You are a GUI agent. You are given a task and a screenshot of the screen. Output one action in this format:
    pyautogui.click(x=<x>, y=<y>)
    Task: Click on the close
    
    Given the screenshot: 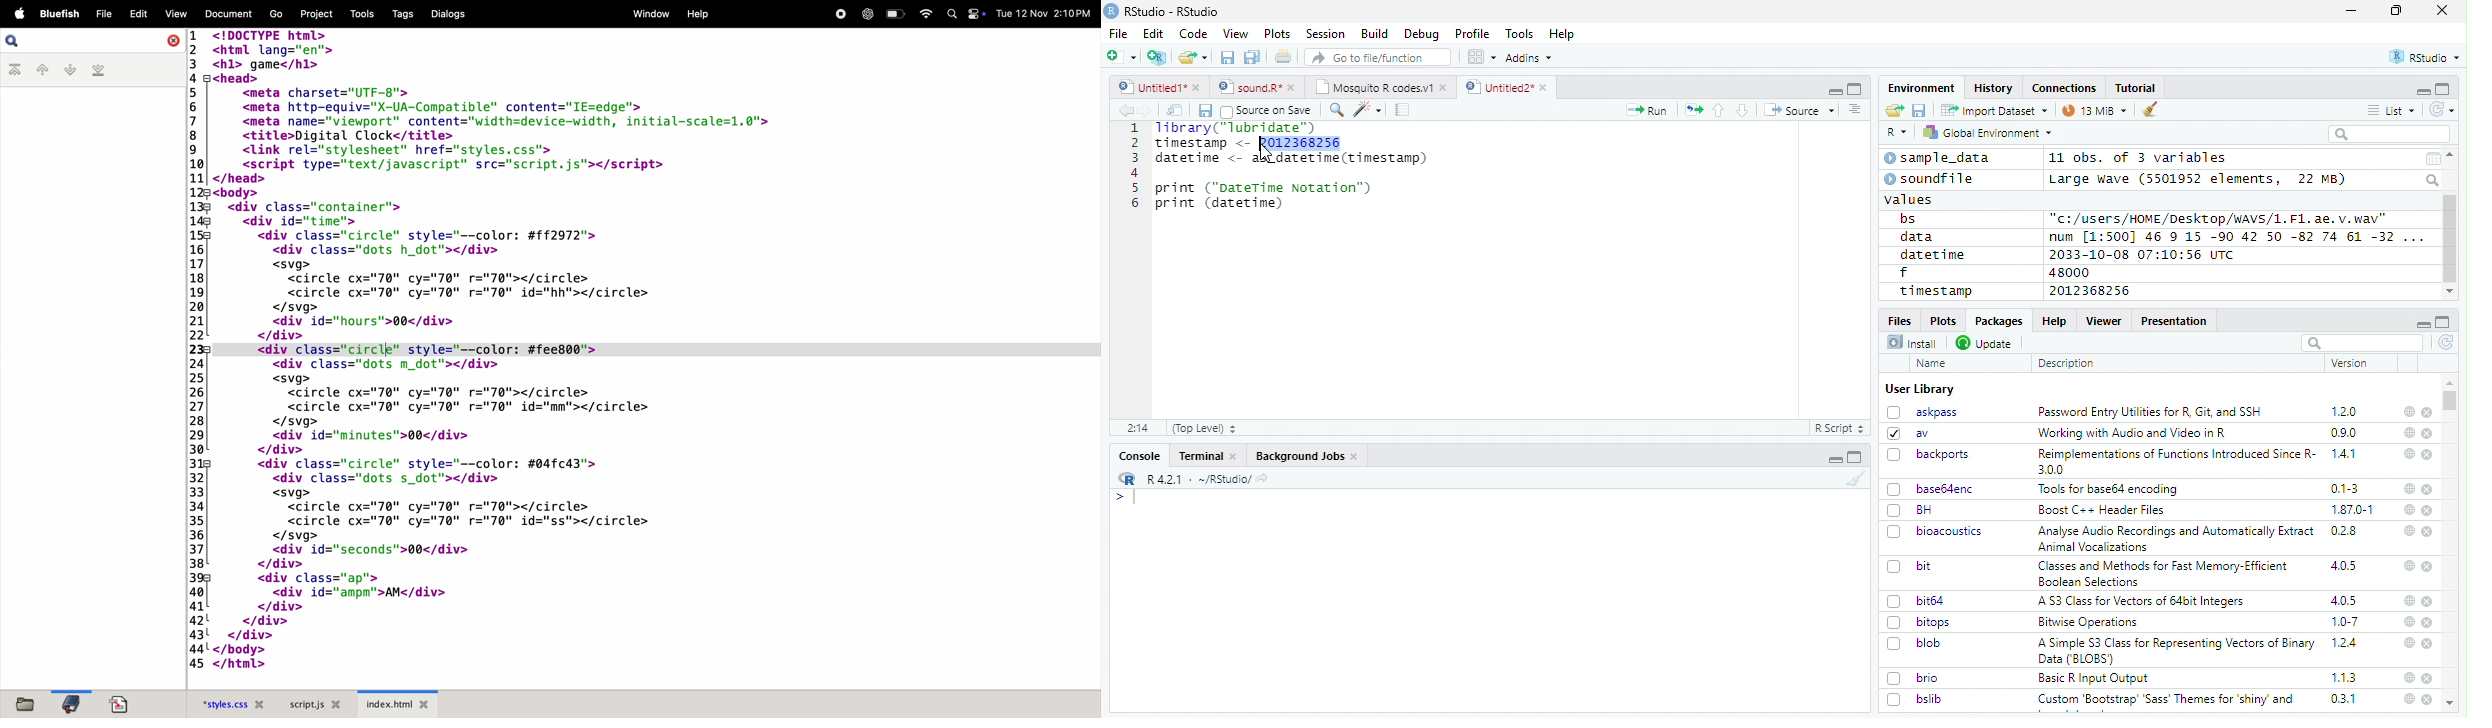 What is the action you would take?
    pyautogui.click(x=2427, y=699)
    